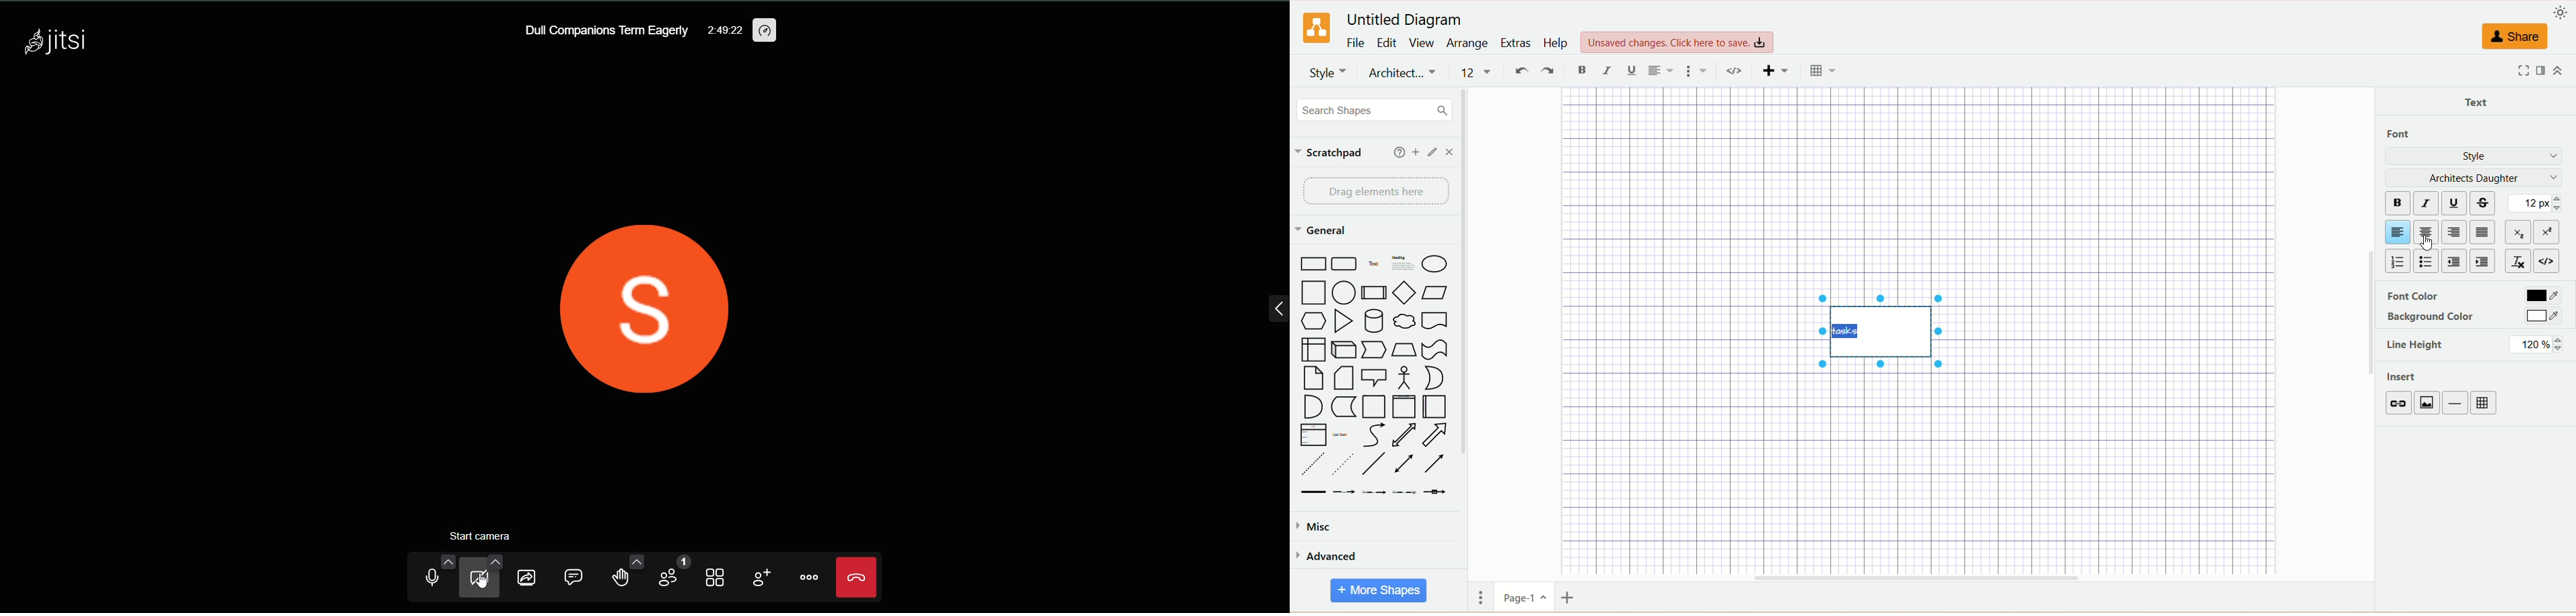 The width and height of the screenshot is (2576, 616). Describe the element at coordinates (1607, 71) in the screenshot. I see `Italic` at that location.